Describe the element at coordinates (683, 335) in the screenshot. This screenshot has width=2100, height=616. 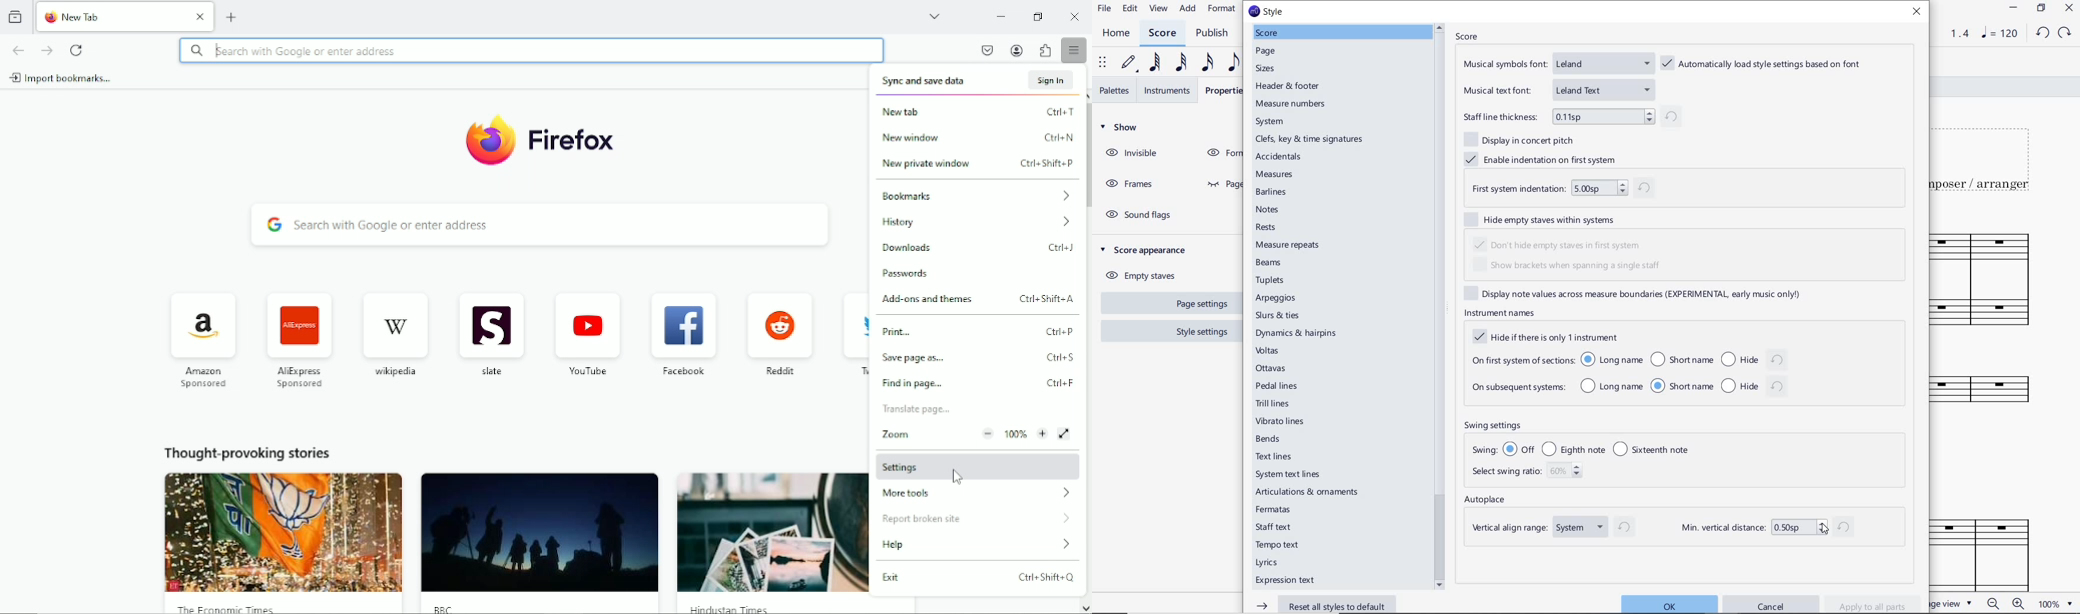
I see `Facebook` at that location.